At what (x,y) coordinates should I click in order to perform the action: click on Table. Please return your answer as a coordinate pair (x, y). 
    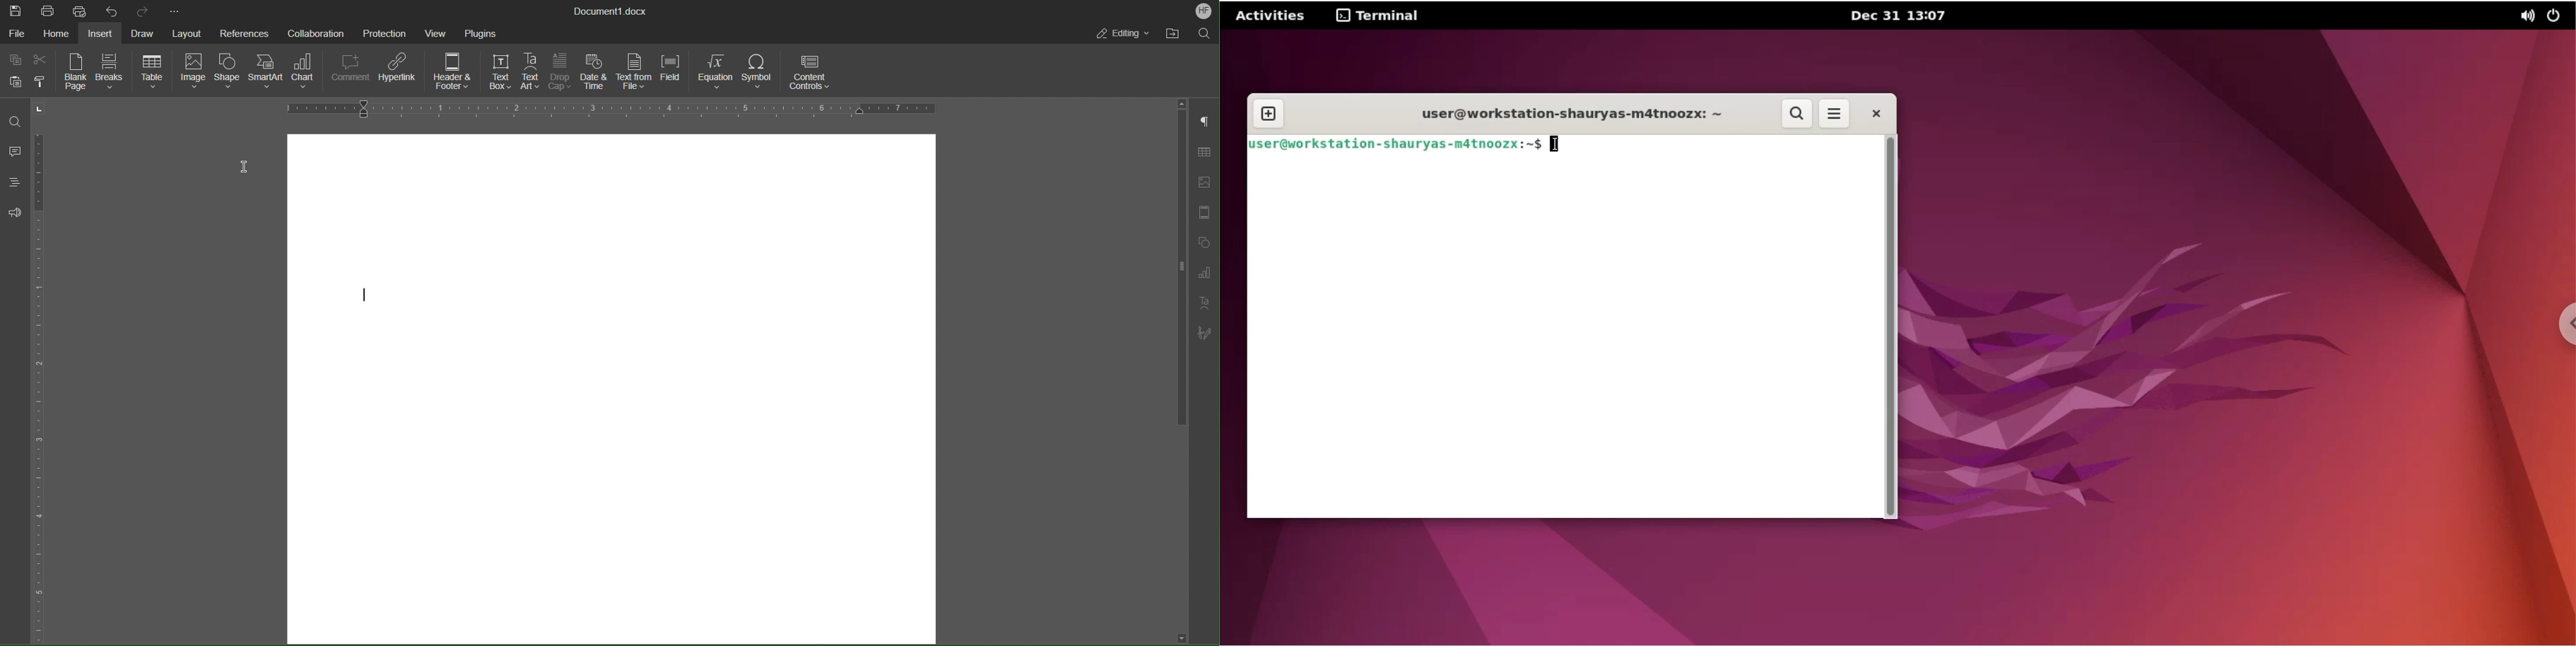
    Looking at the image, I should click on (1203, 153).